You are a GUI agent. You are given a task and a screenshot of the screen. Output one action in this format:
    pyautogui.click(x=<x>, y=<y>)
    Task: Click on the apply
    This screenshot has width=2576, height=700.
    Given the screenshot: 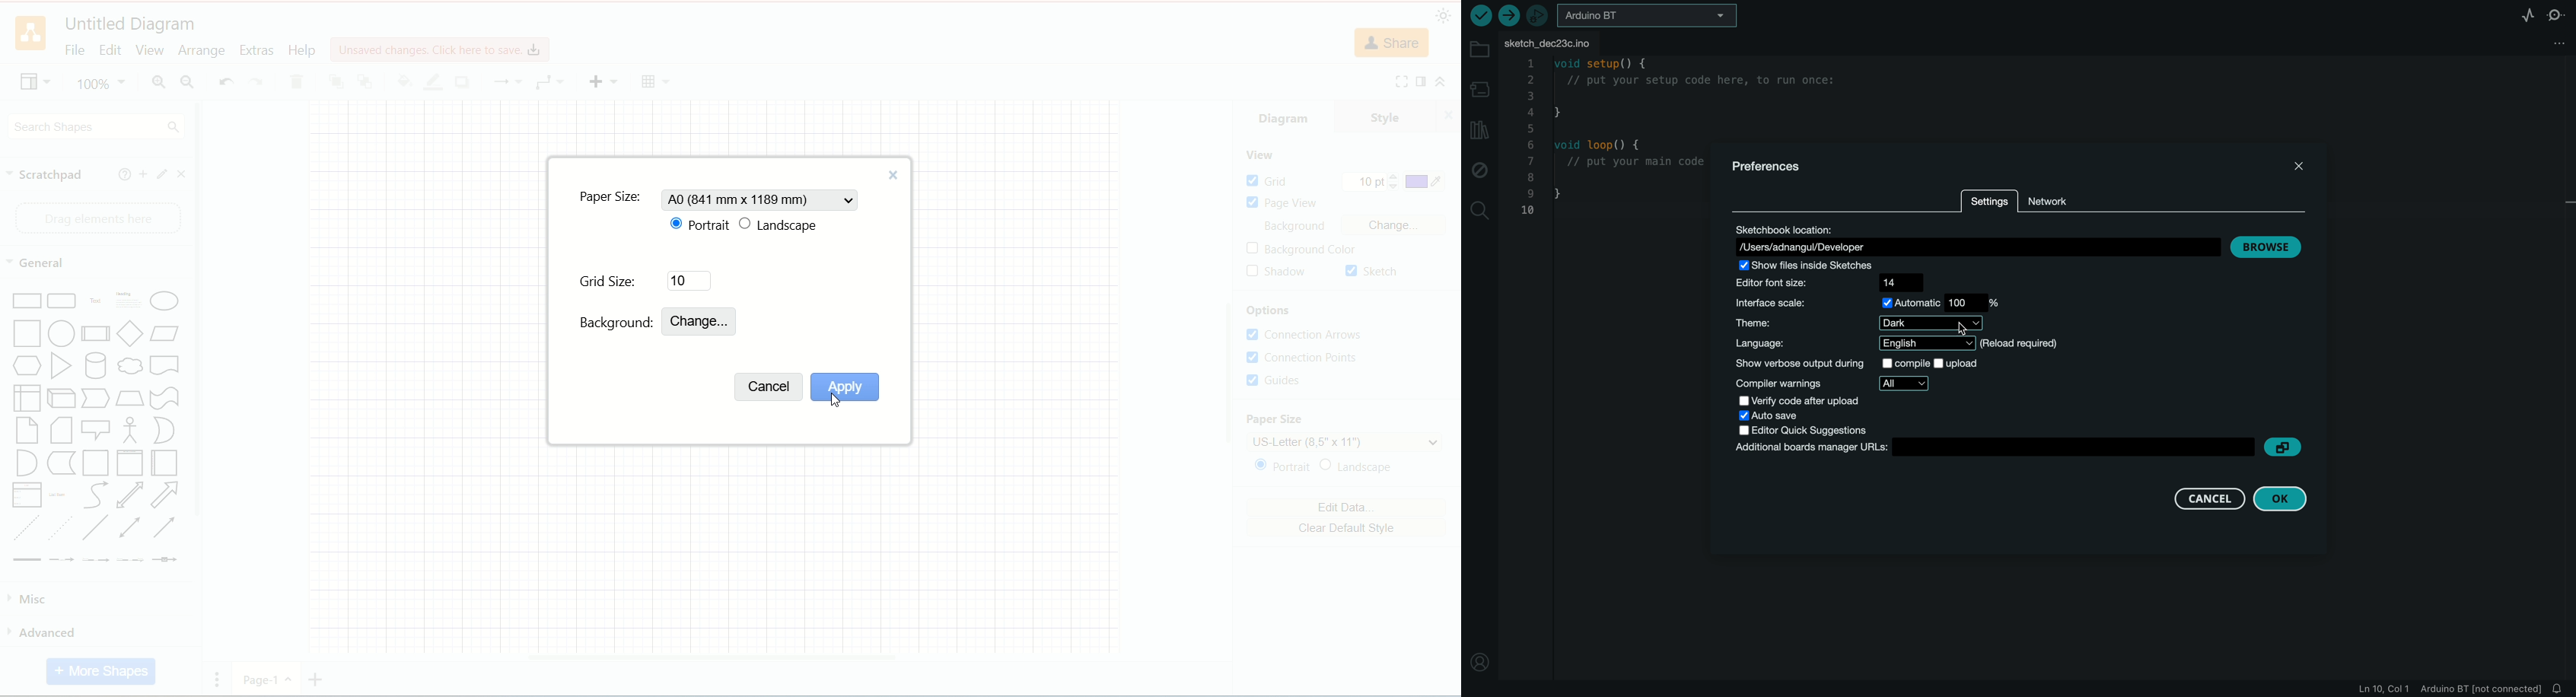 What is the action you would take?
    pyautogui.click(x=846, y=388)
    